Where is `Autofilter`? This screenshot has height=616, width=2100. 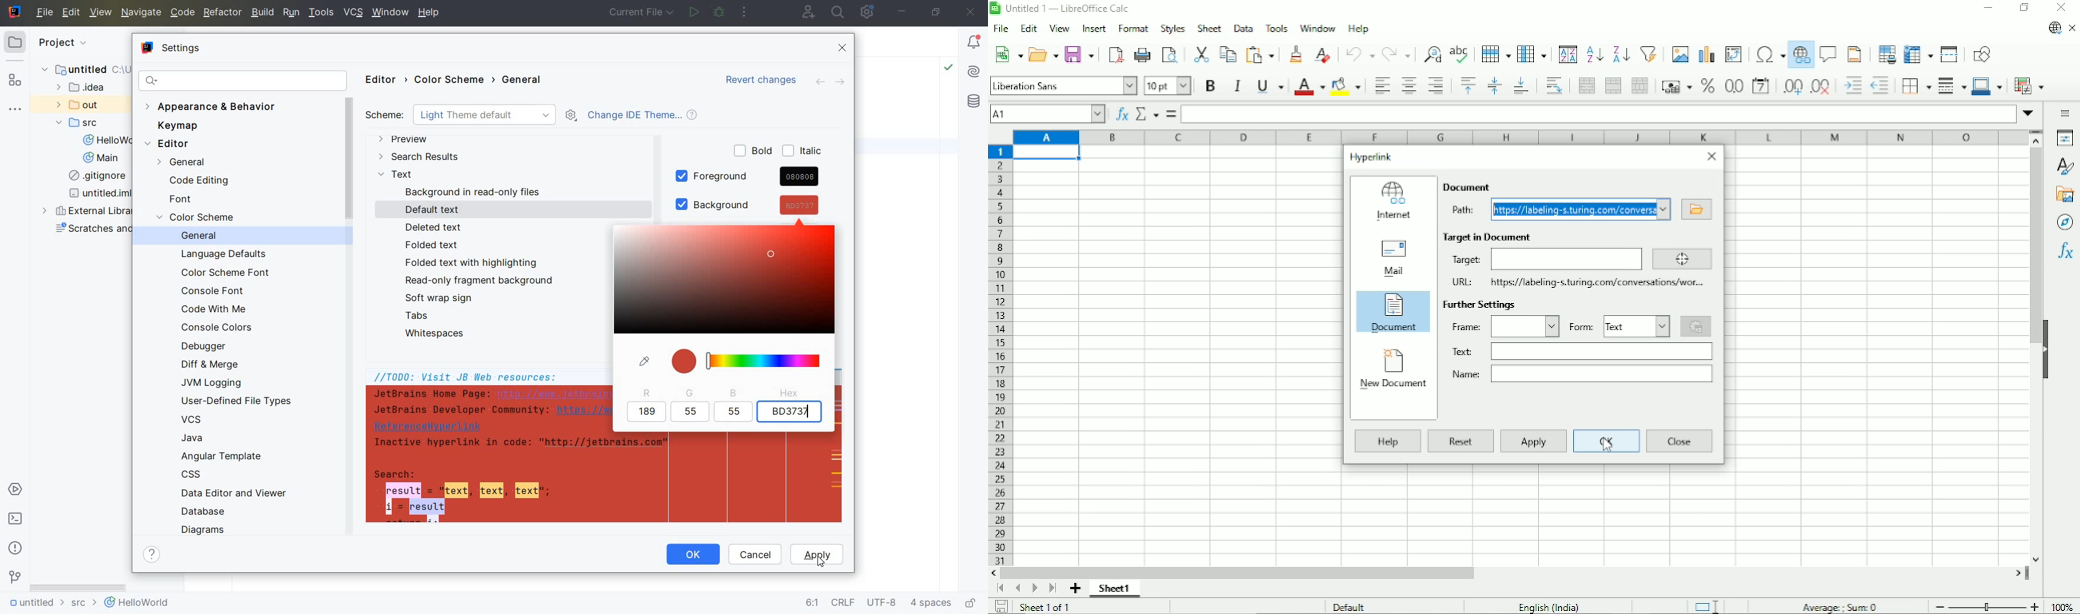 Autofilter is located at coordinates (1648, 53).